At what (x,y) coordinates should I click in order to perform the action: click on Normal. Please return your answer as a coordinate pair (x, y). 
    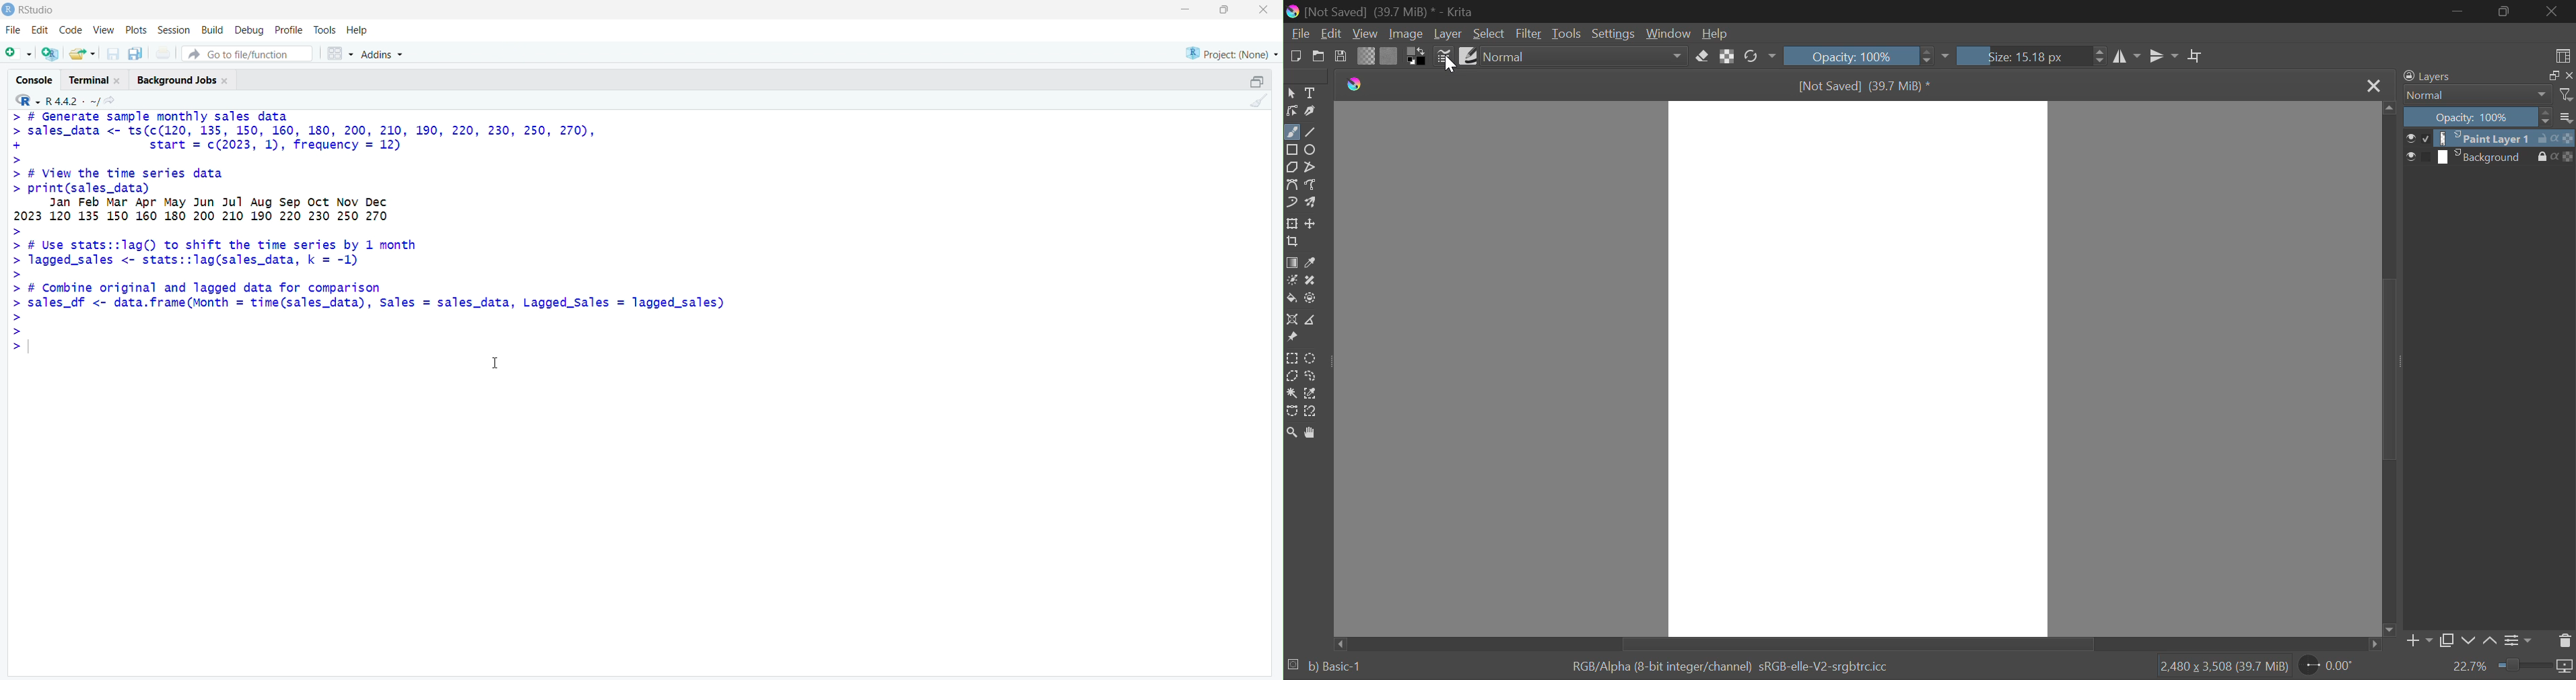
    Looking at the image, I should click on (2487, 96).